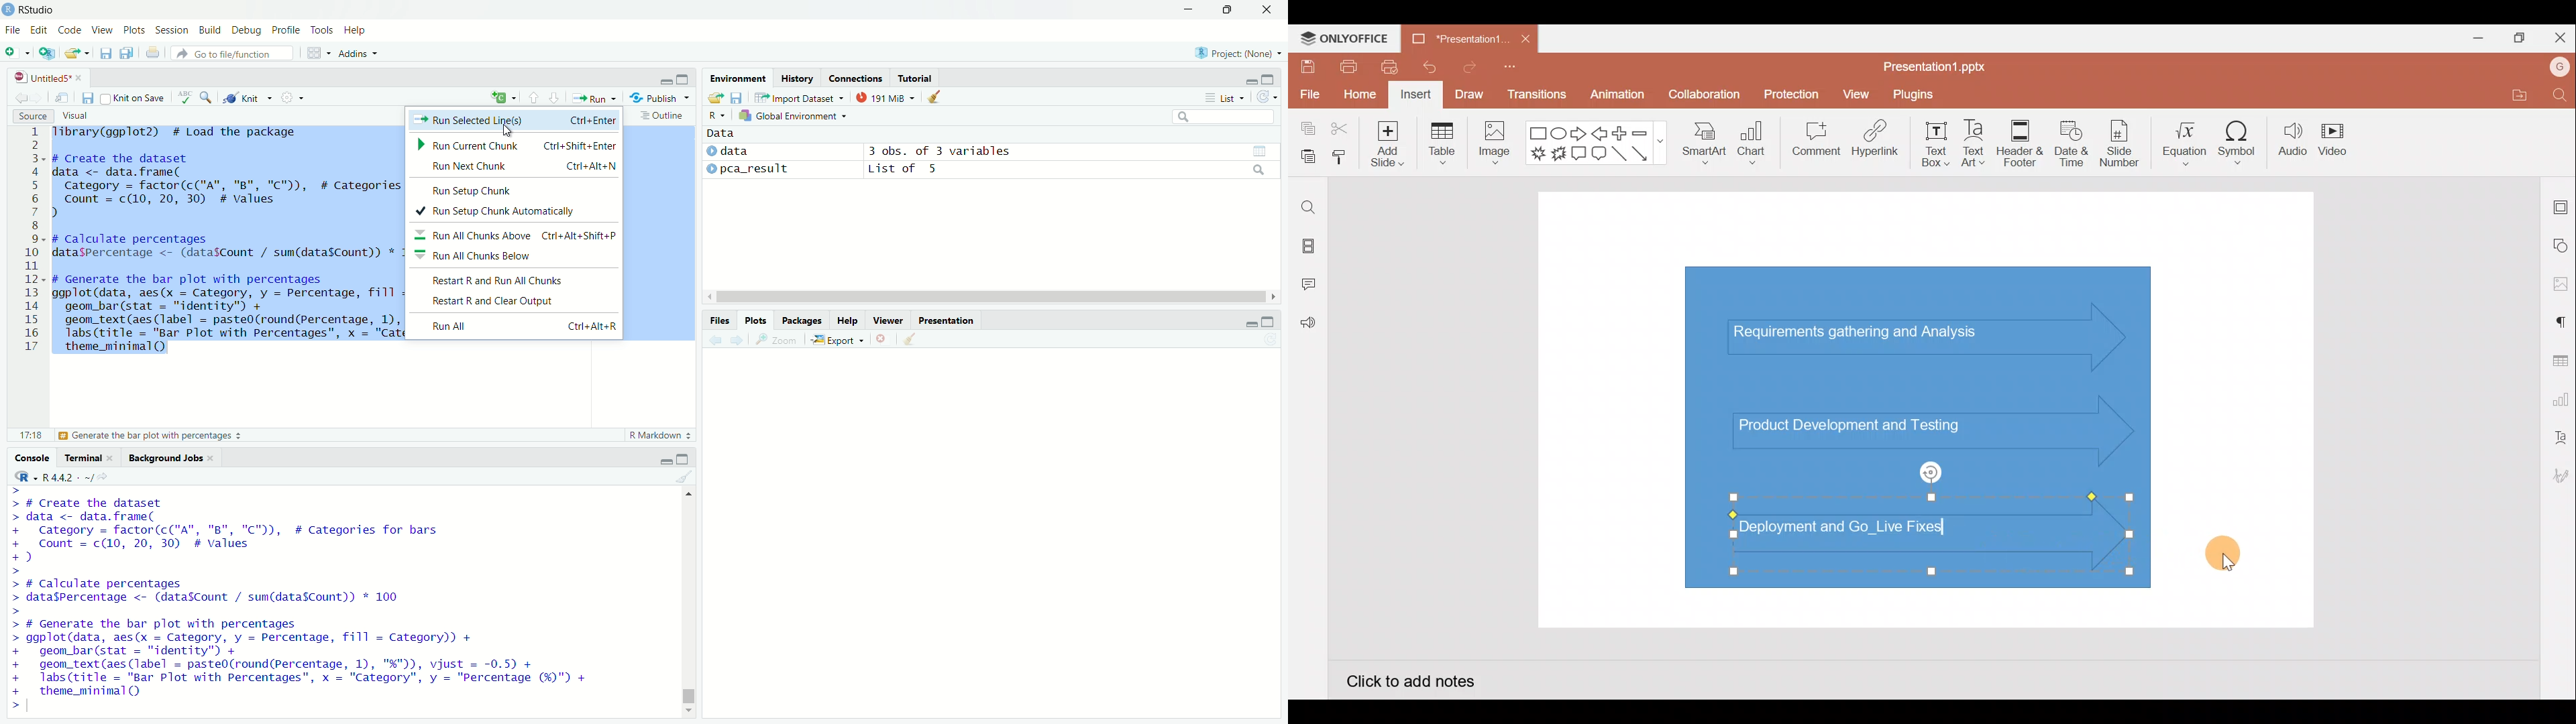 The height and width of the screenshot is (728, 2576). What do you see at coordinates (916, 78) in the screenshot?
I see `tutorial` at bounding box center [916, 78].